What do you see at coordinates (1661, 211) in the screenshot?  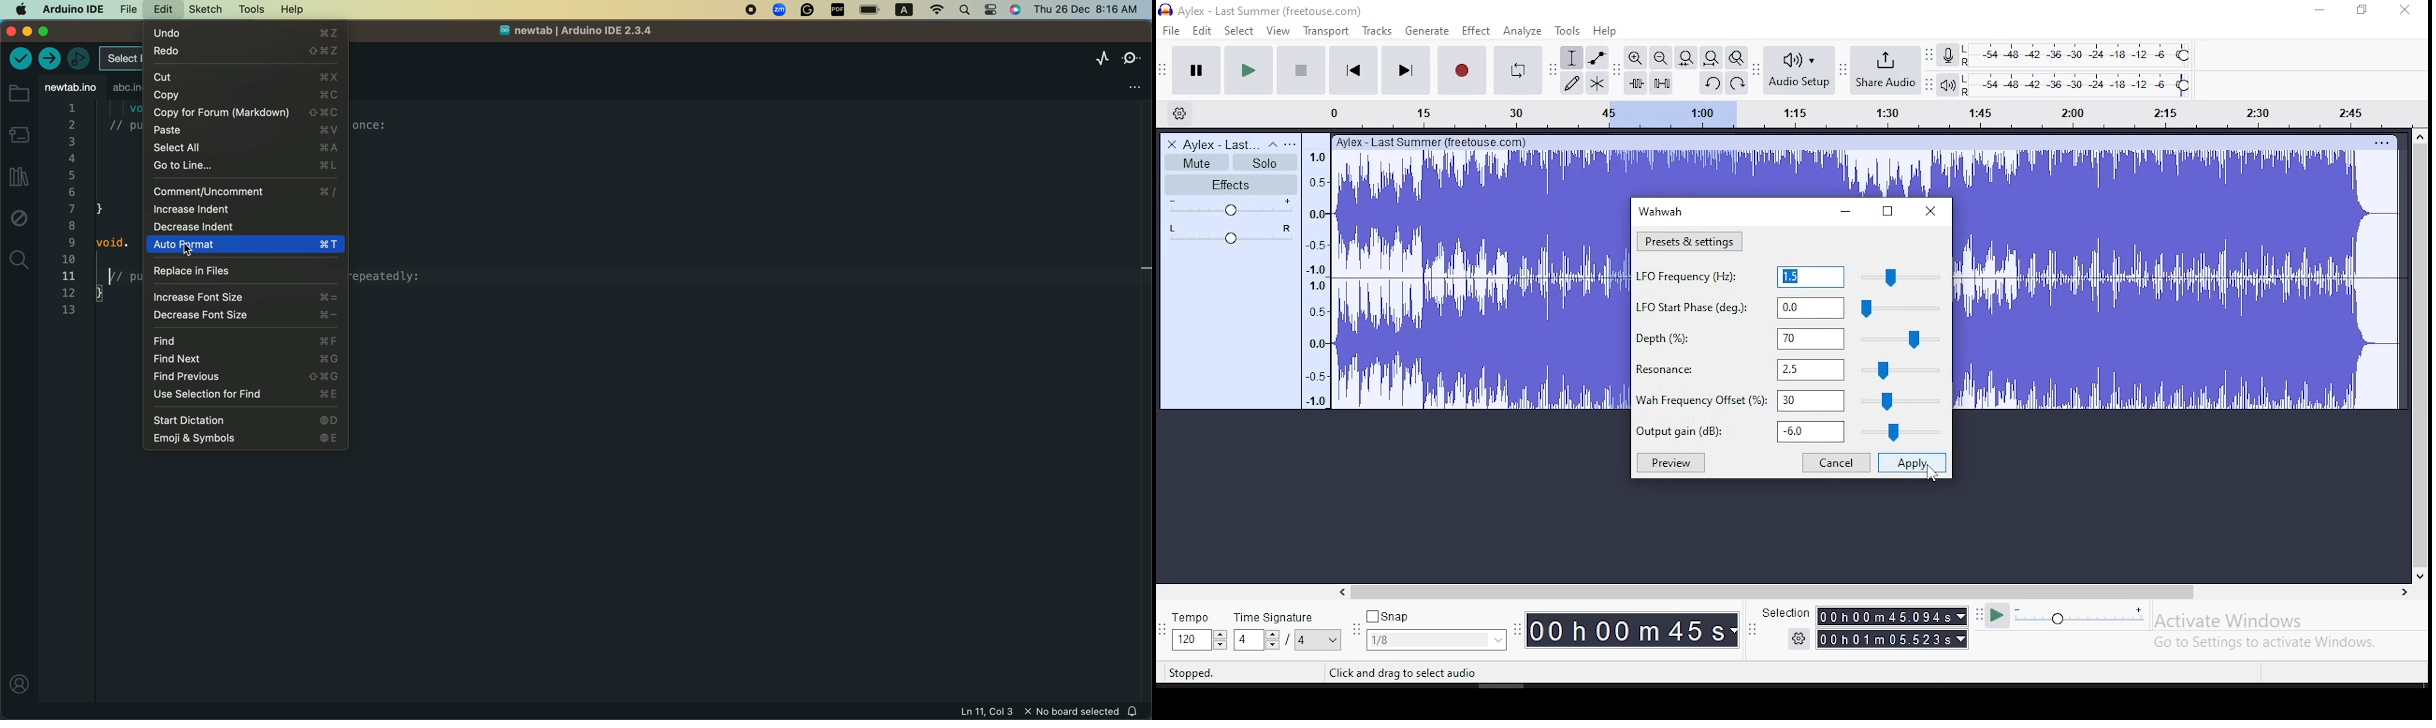 I see `wah` at bounding box center [1661, 211].